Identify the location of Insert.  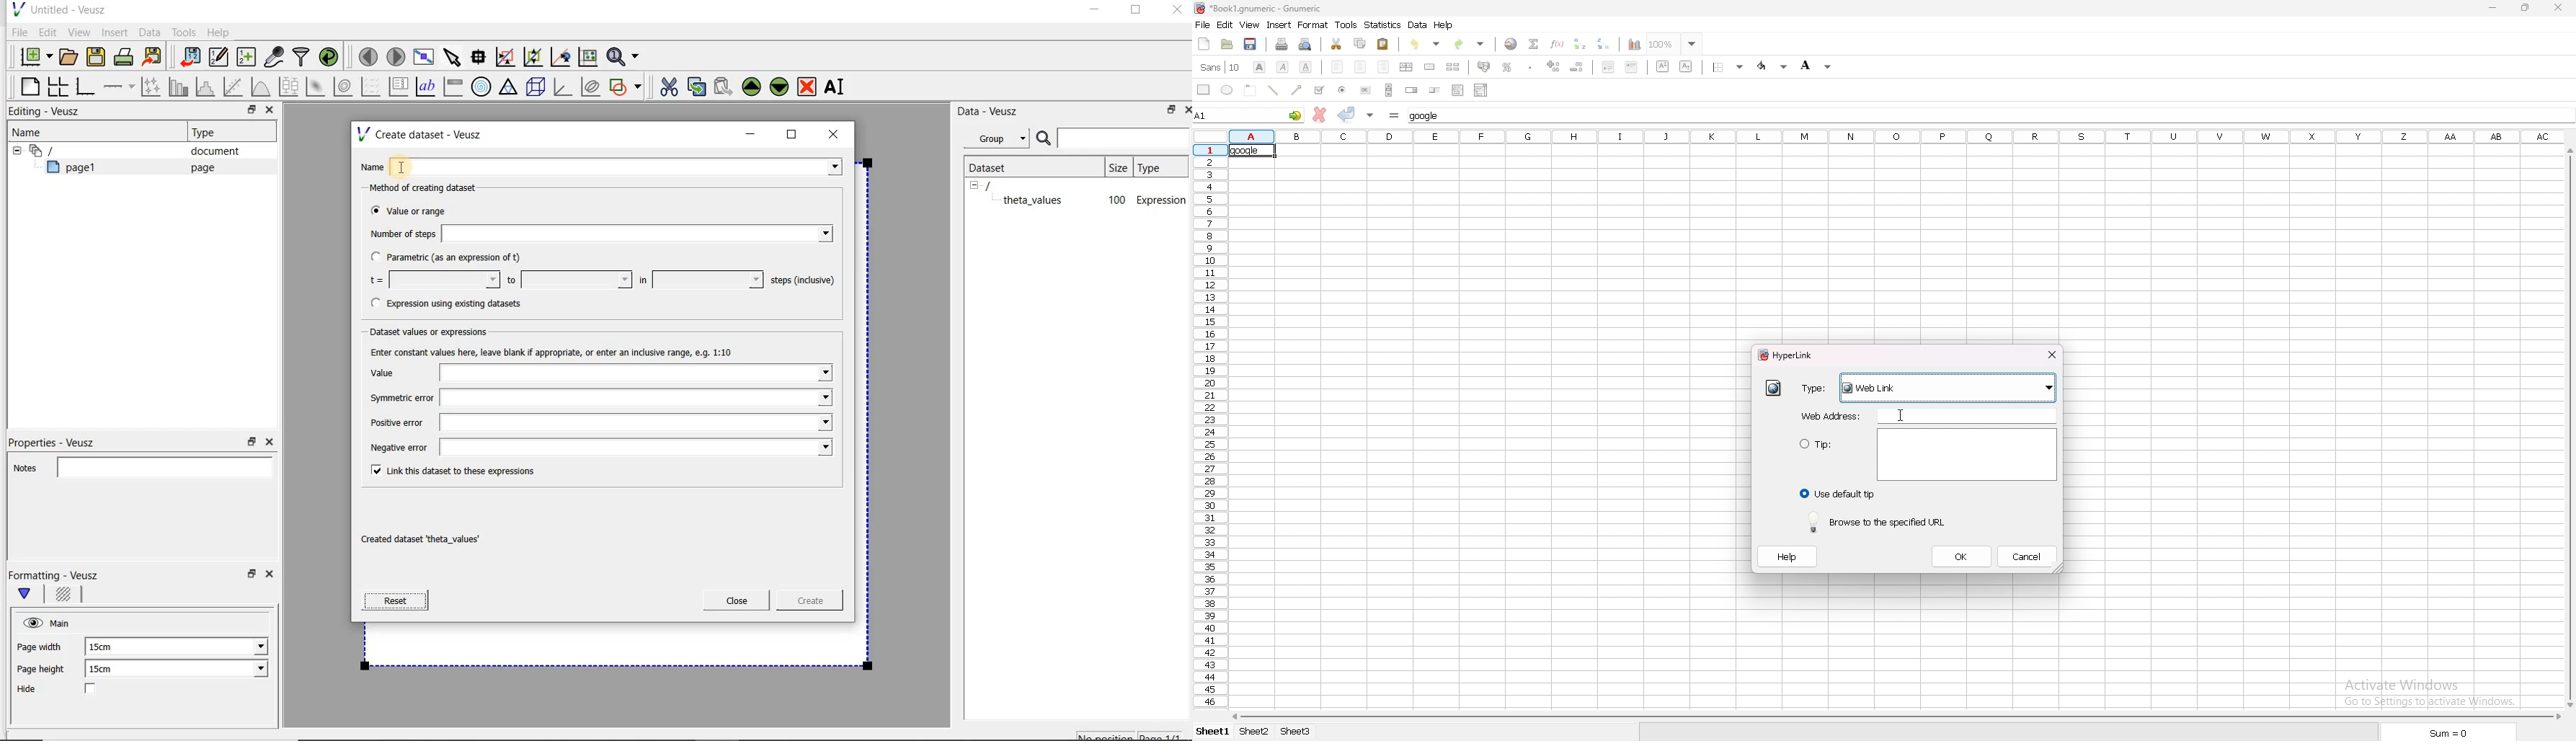
(116, 32).